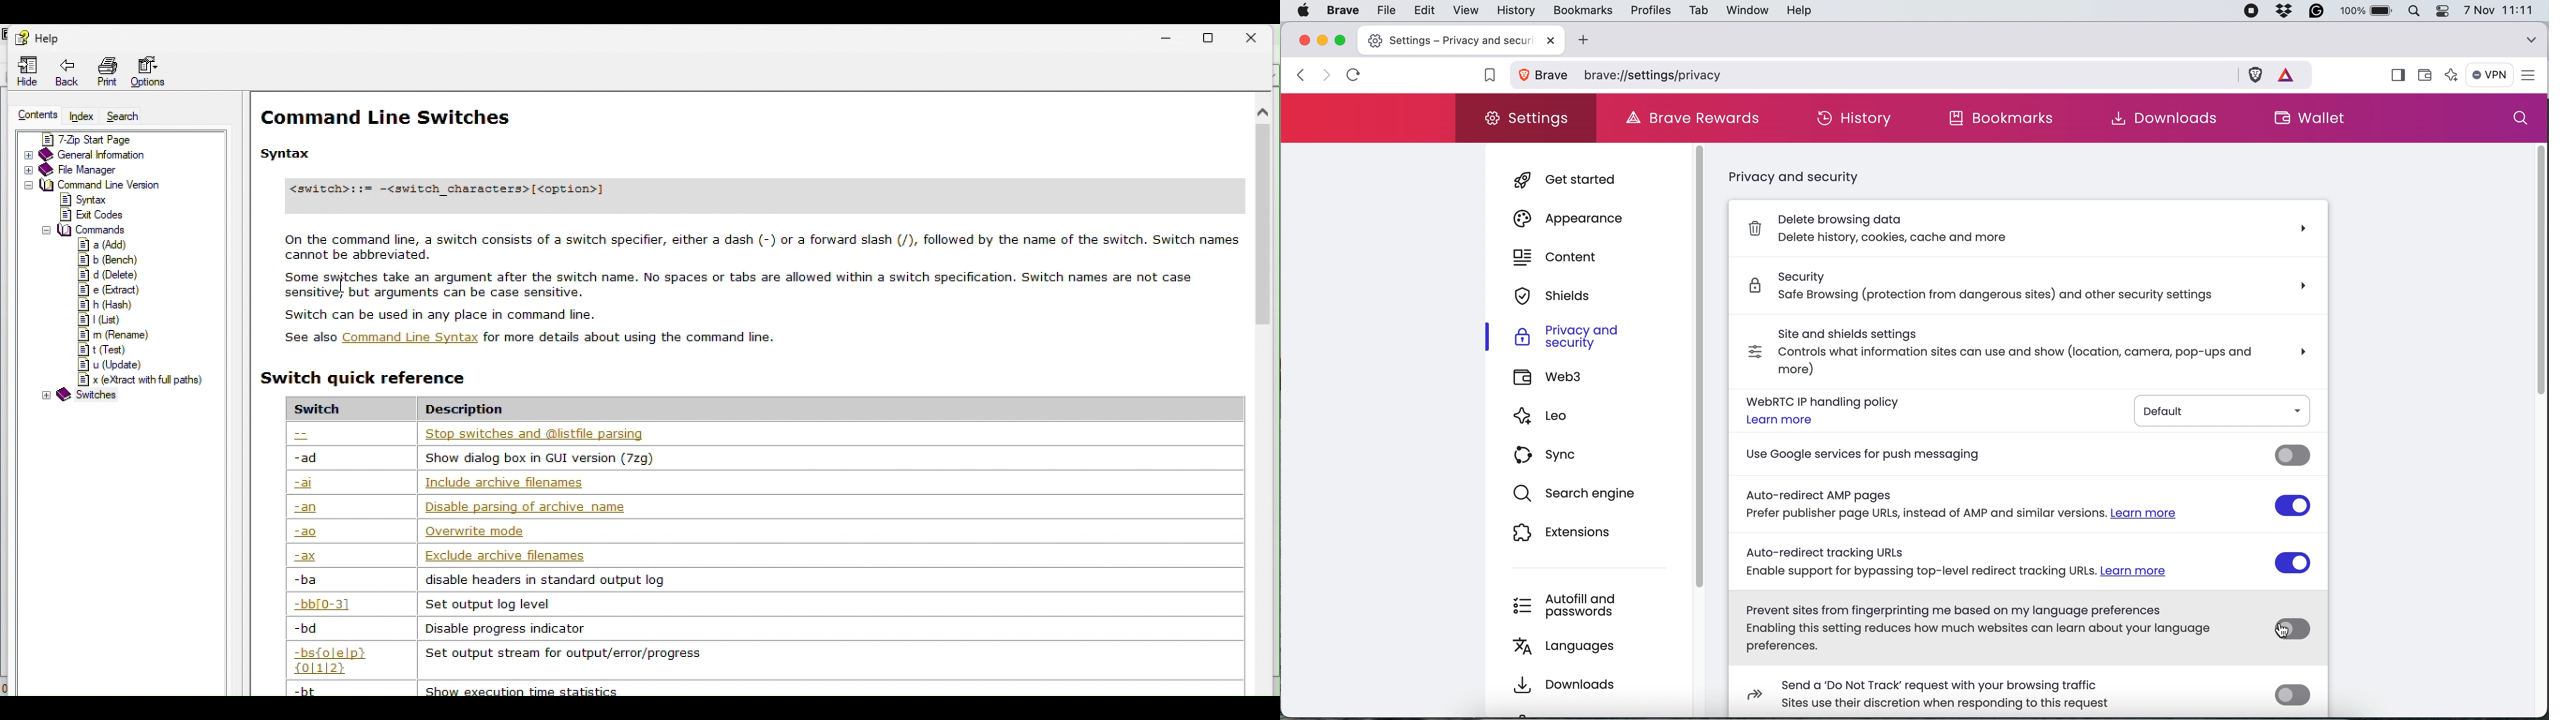 The image size is (2576, 728). I want to click on -bb (0-3), so click(323, 604).